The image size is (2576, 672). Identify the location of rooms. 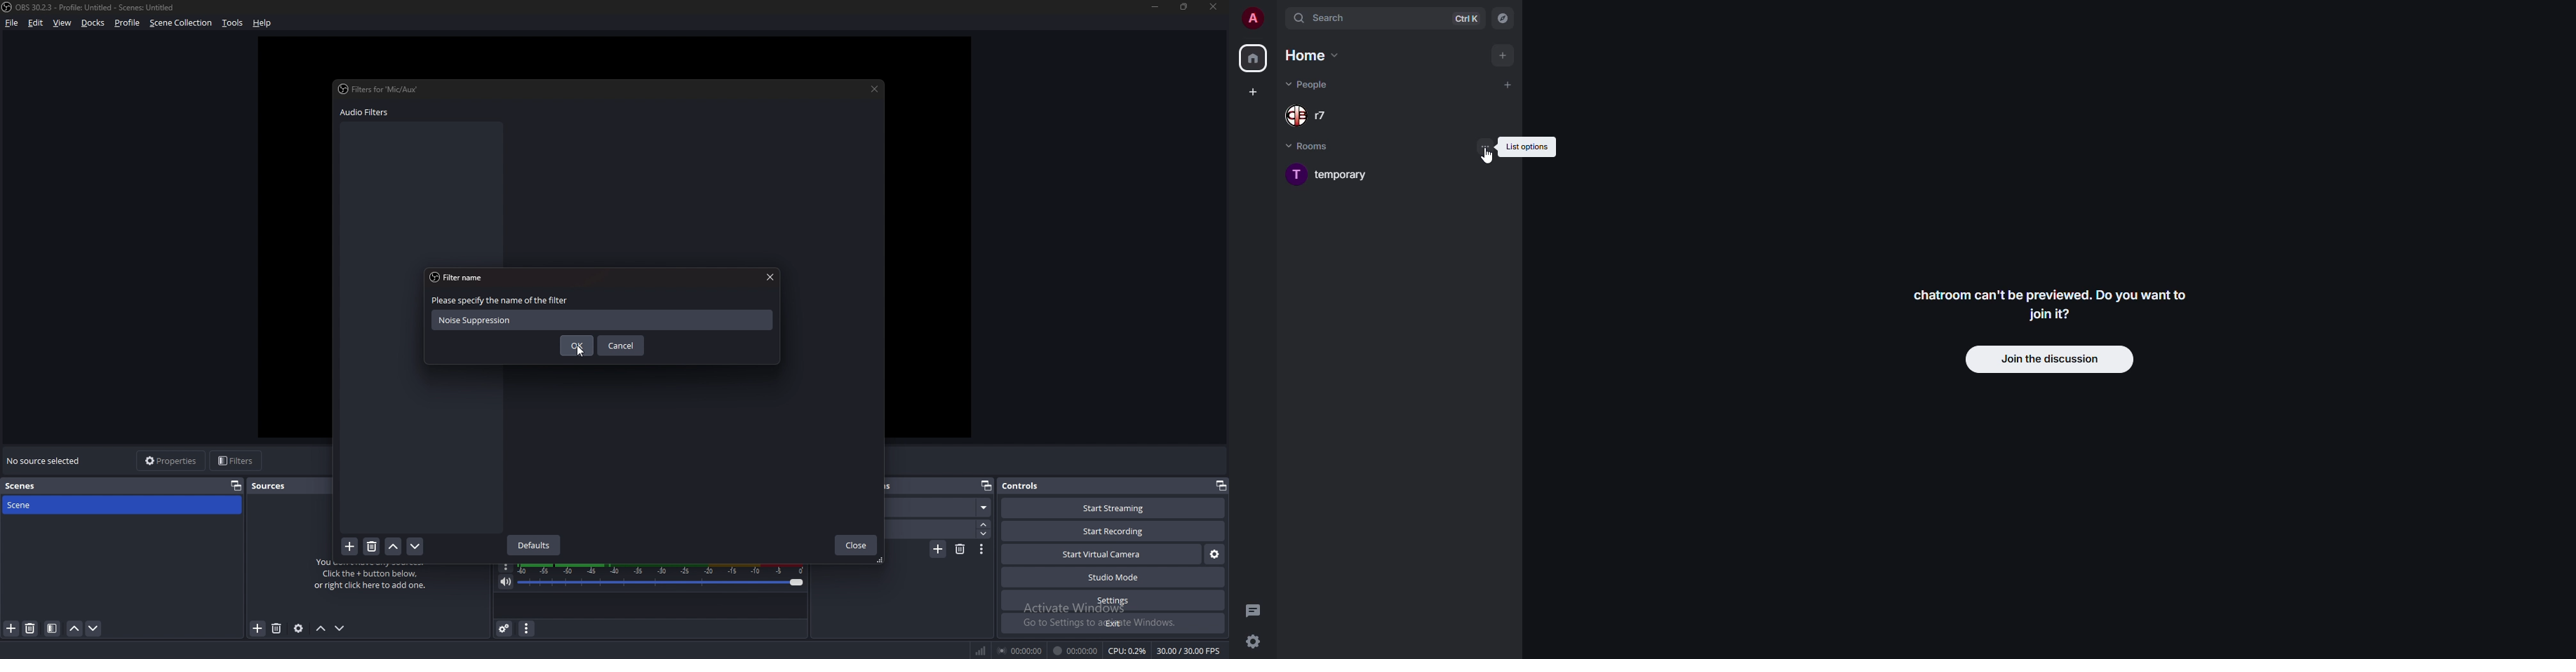
(1312, 147).